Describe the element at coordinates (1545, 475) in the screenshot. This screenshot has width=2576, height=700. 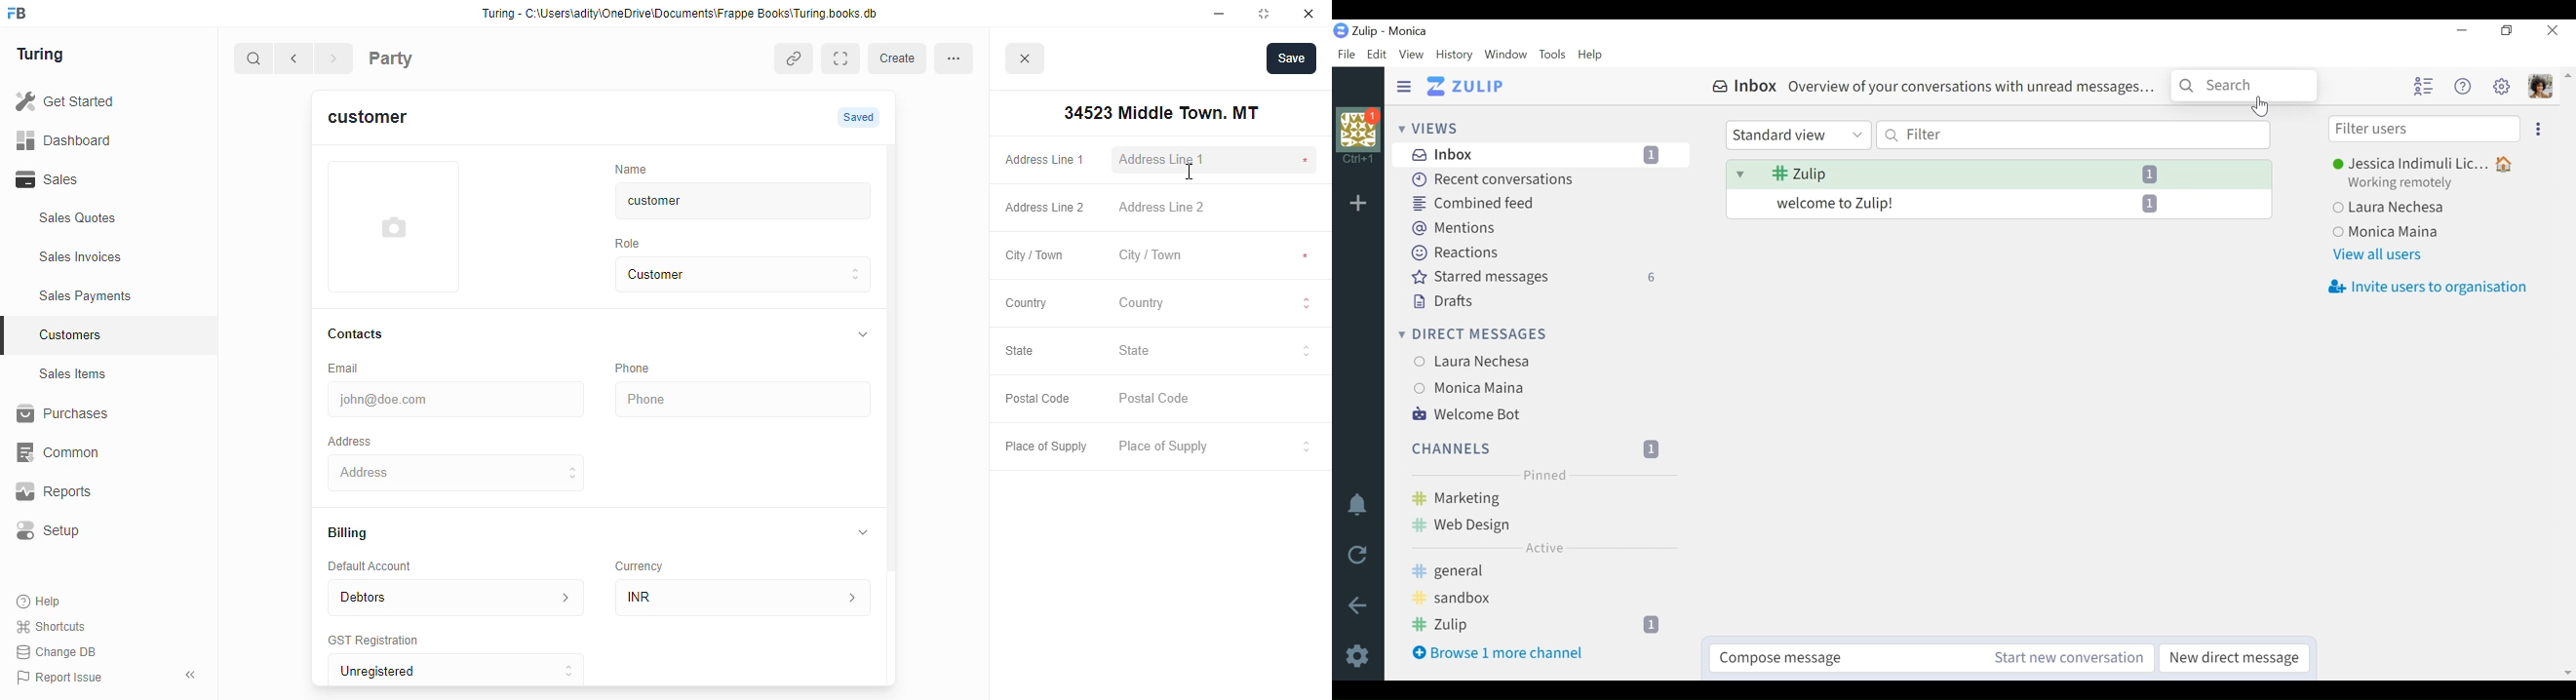
I see `Pinned` at that location.